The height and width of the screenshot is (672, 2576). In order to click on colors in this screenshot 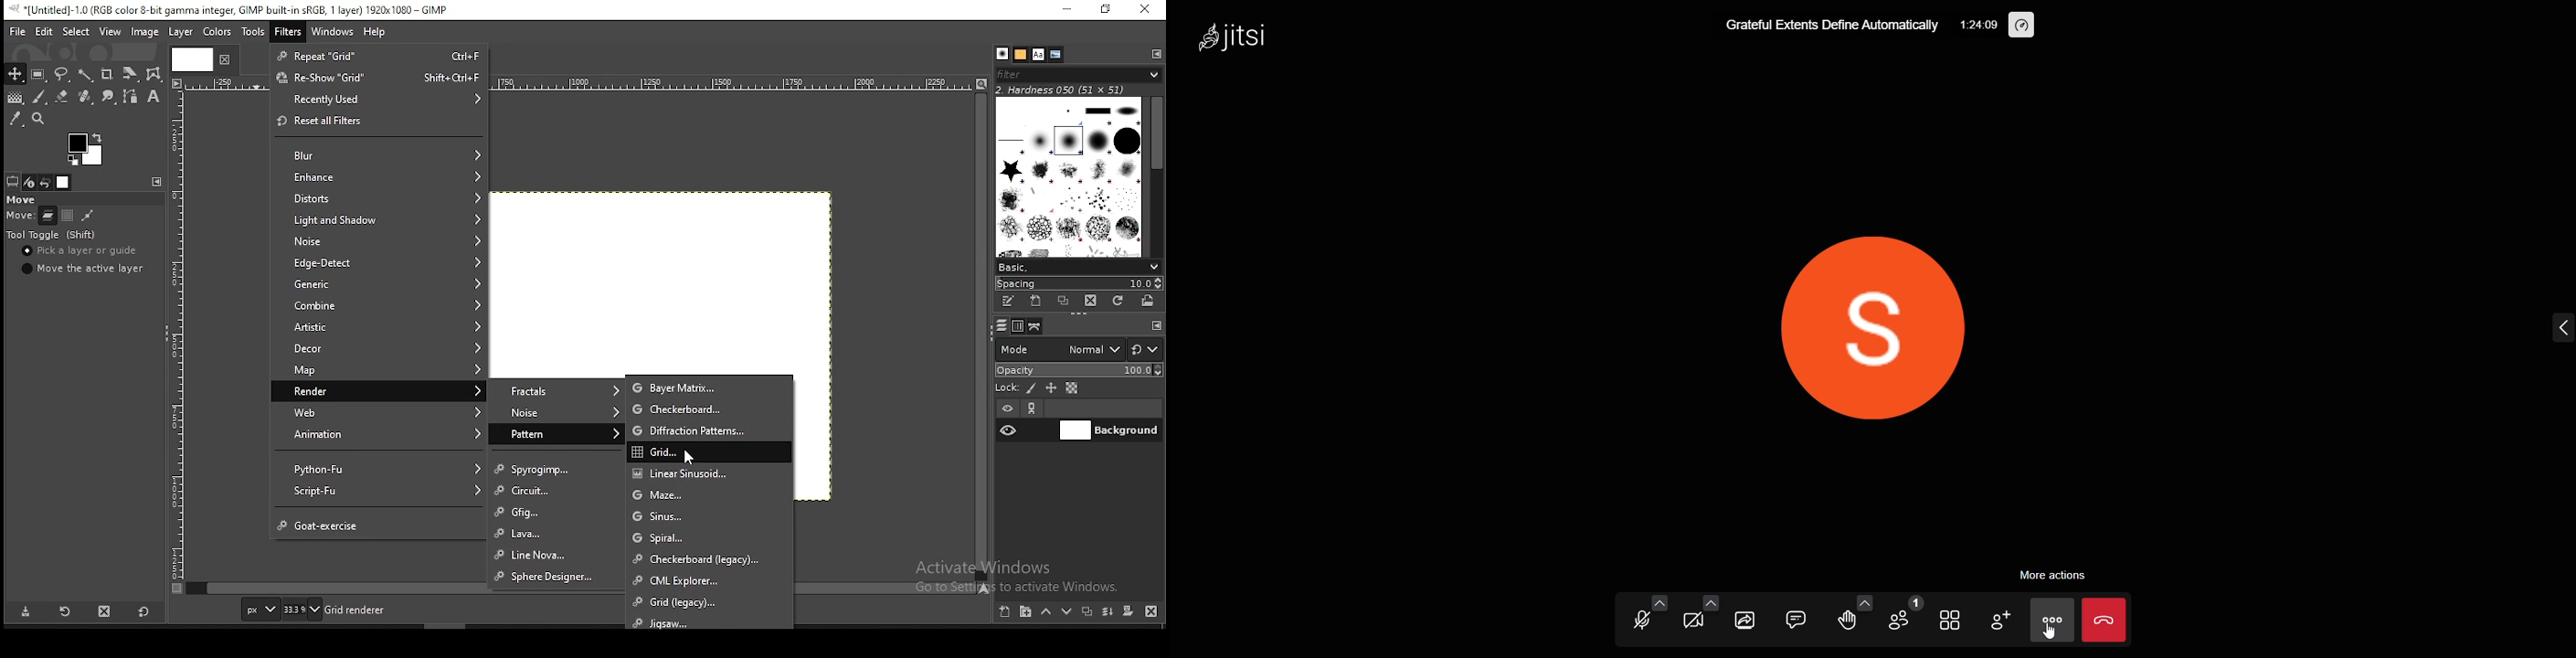, I will do `click(89, 147)`.